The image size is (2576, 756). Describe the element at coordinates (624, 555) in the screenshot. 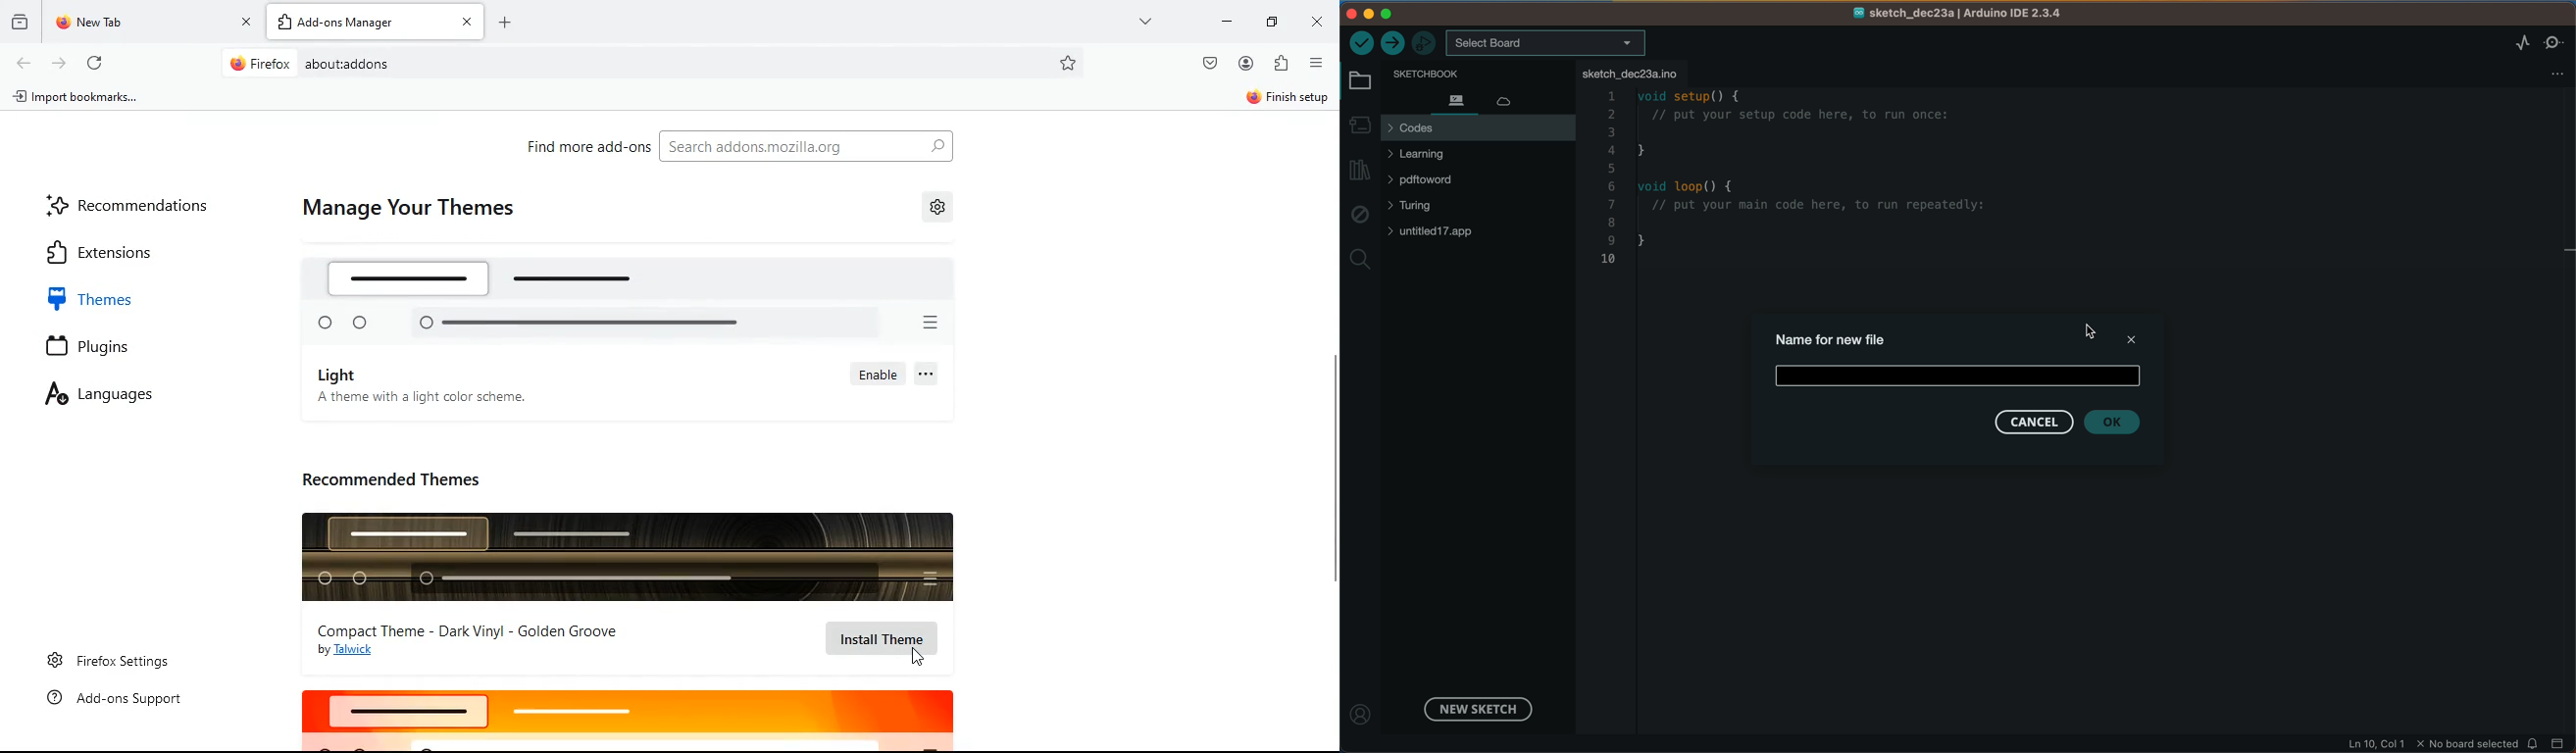

I see `logo` at that location.